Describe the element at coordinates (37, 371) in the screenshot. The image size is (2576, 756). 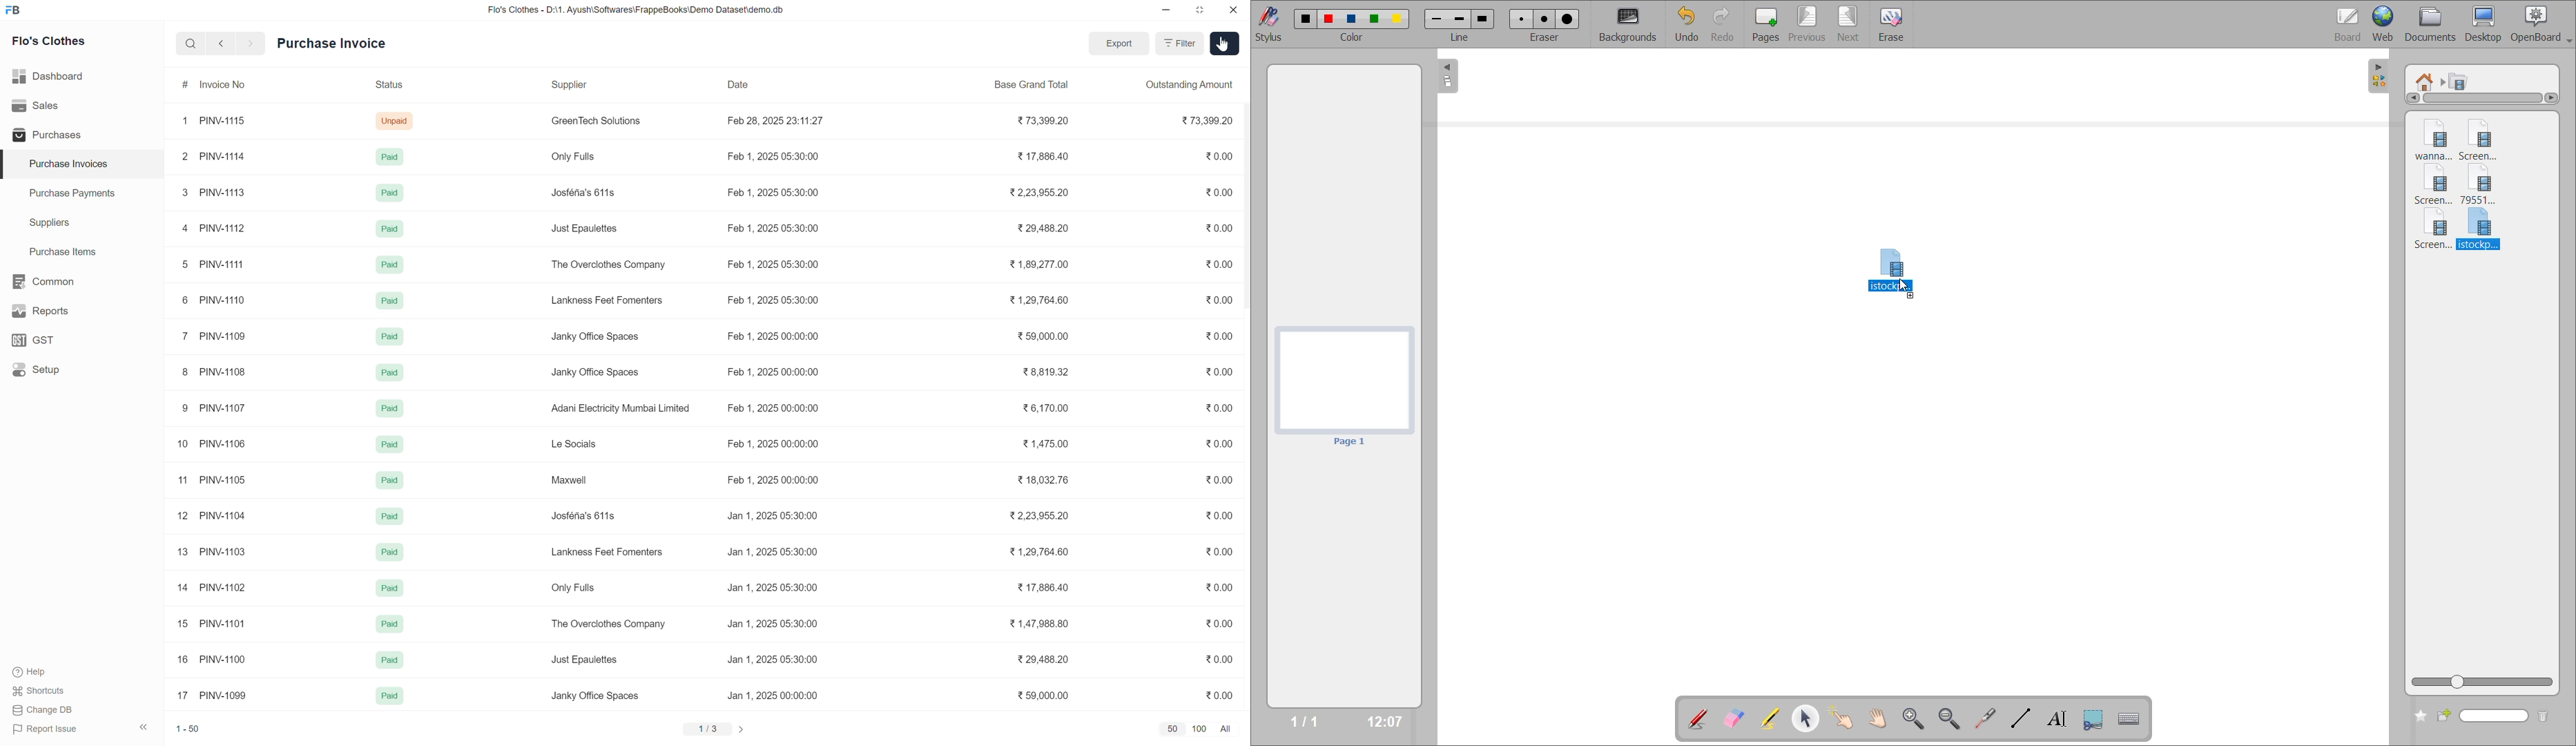
I see `Setup` at that location.